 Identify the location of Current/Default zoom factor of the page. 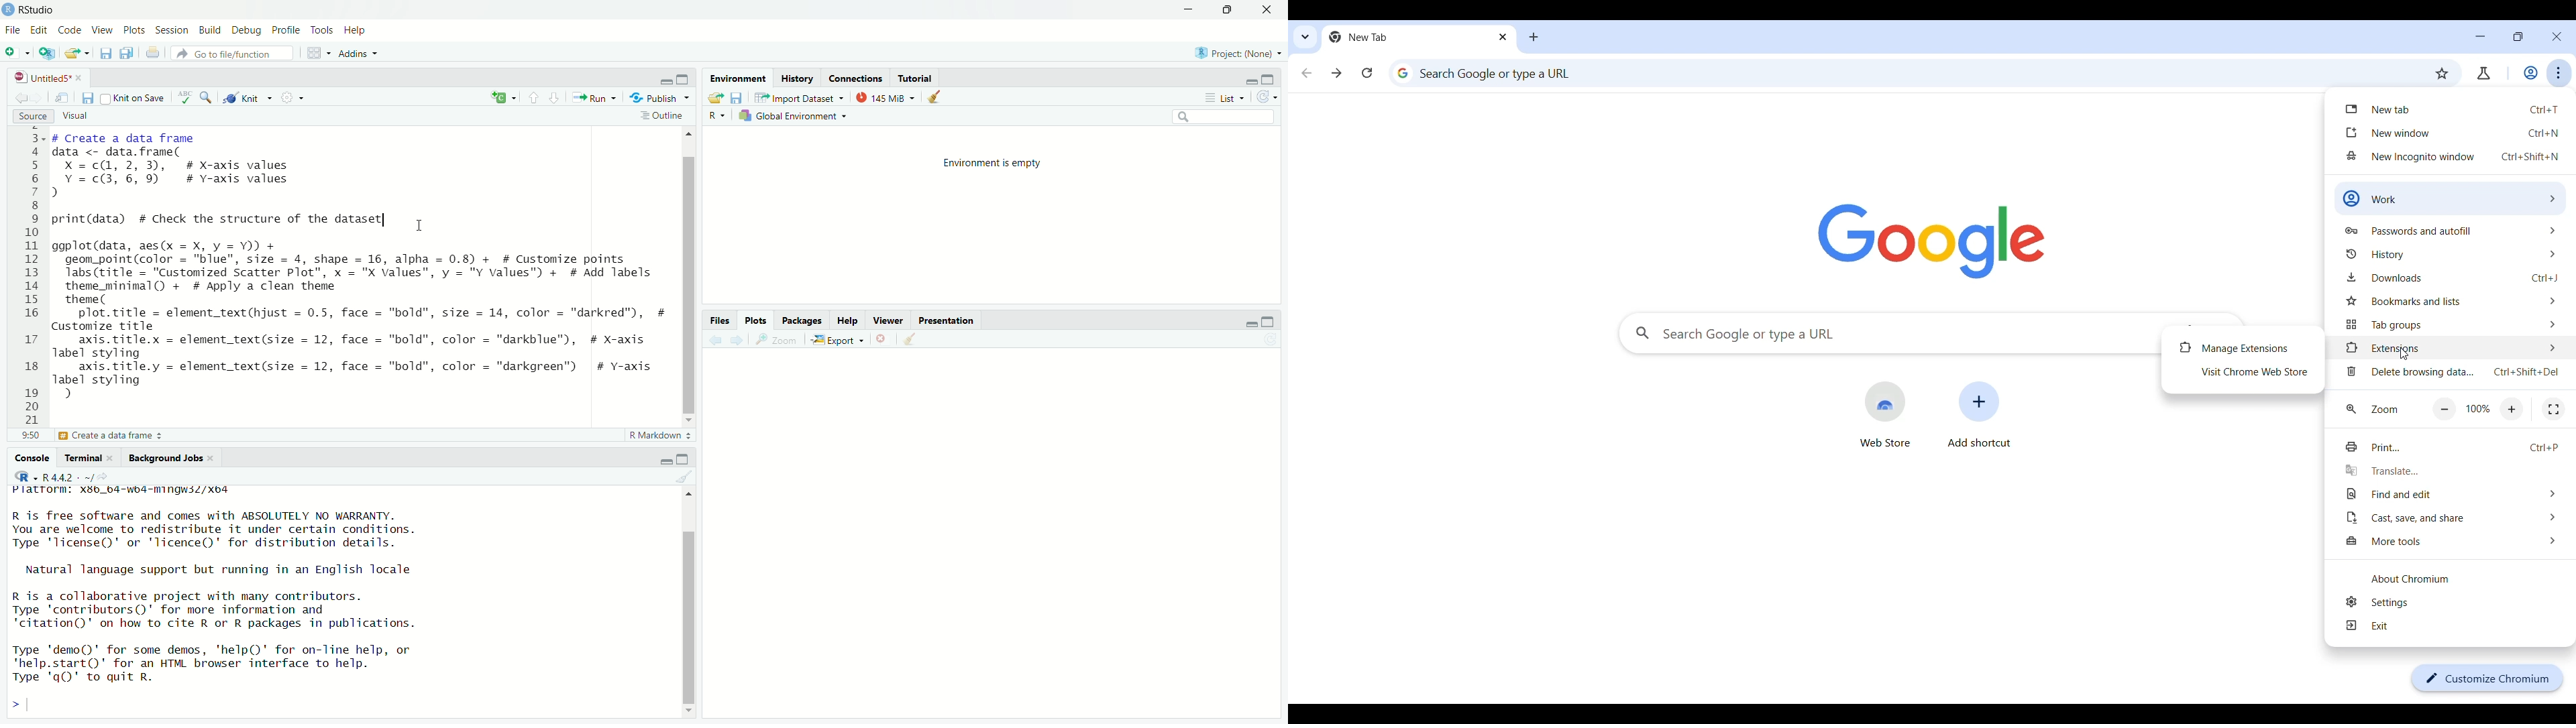
(2477, 408).